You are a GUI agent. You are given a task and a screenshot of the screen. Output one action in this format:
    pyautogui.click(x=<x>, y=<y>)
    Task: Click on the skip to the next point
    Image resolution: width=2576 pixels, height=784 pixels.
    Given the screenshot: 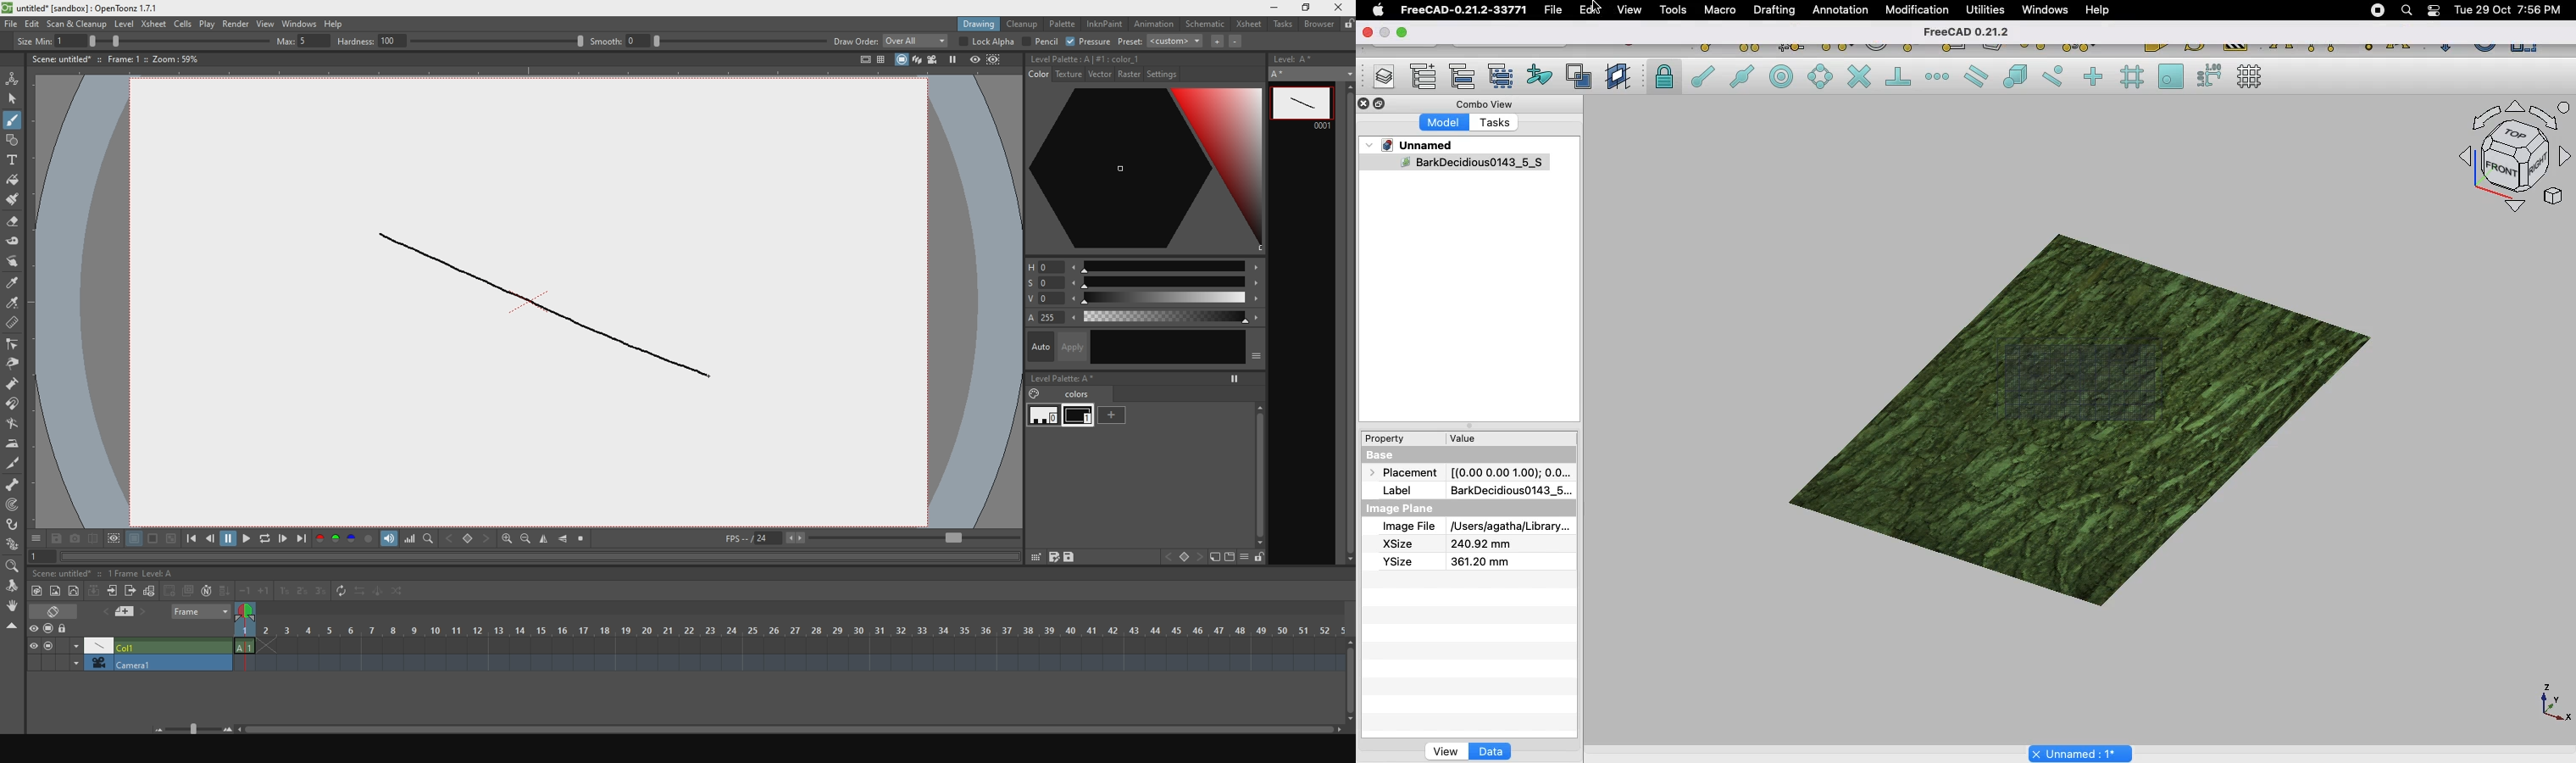 What is the action you would take?
    pyautogui.click(x=304, y=540)
    